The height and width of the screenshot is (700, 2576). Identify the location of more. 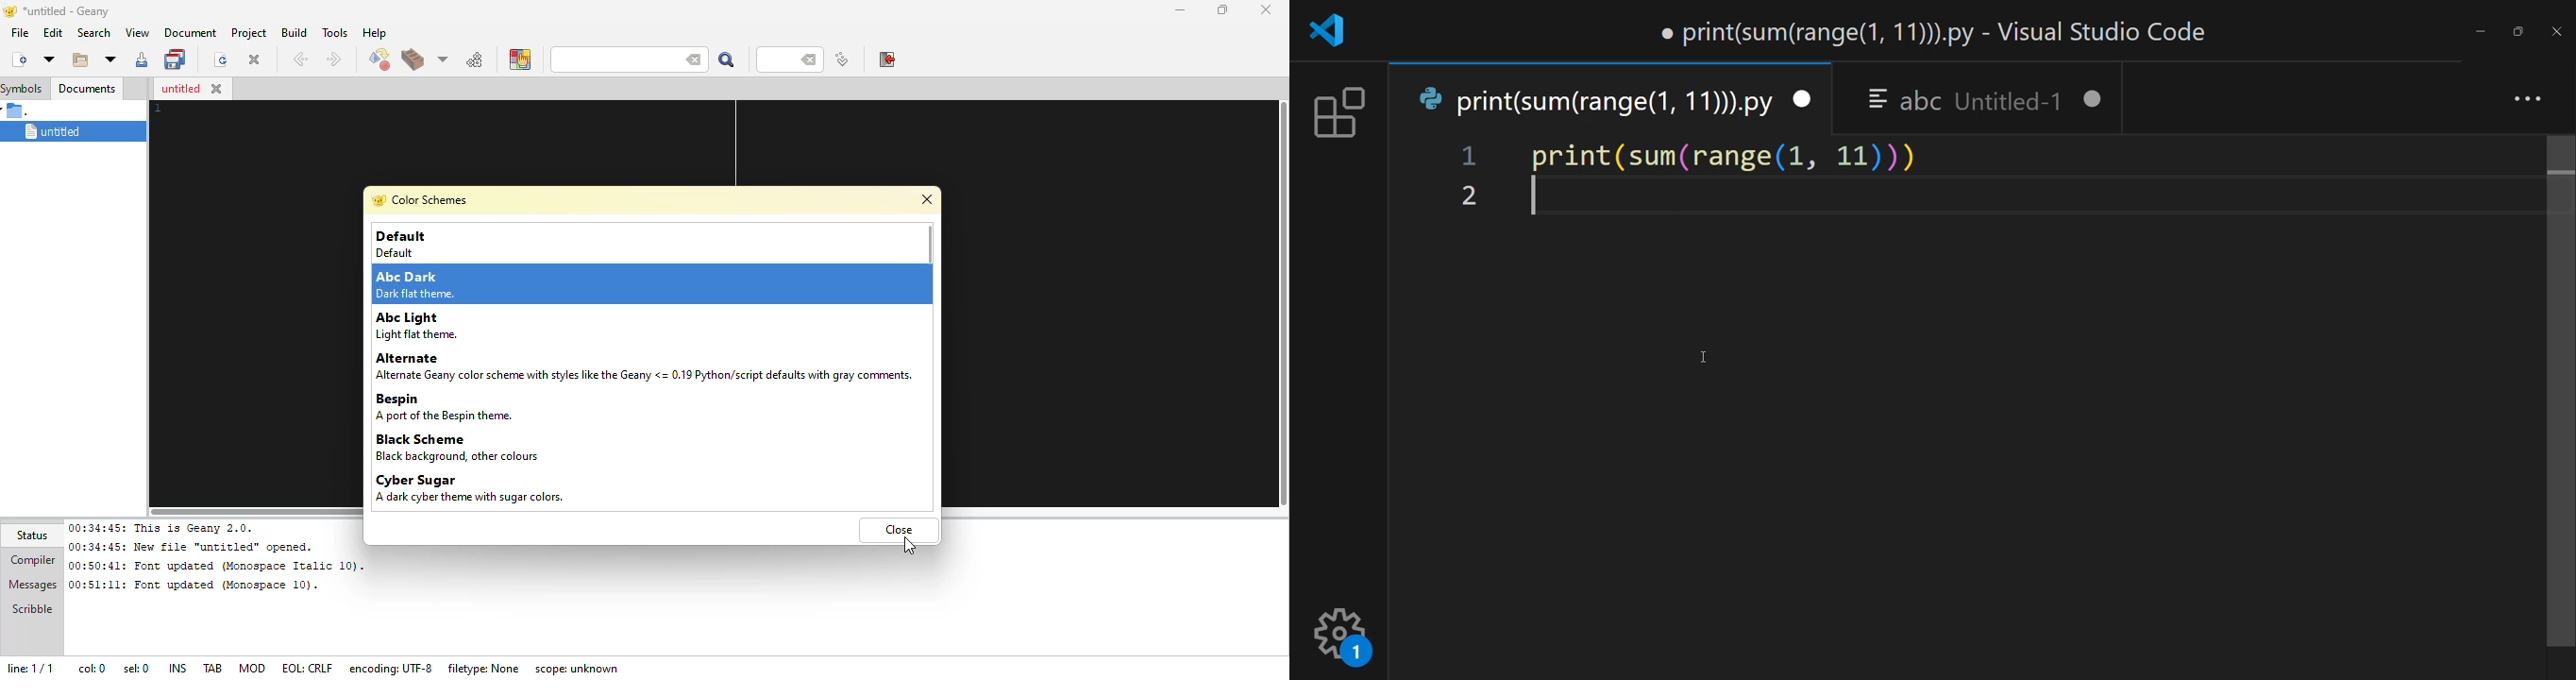
(2525, 101).